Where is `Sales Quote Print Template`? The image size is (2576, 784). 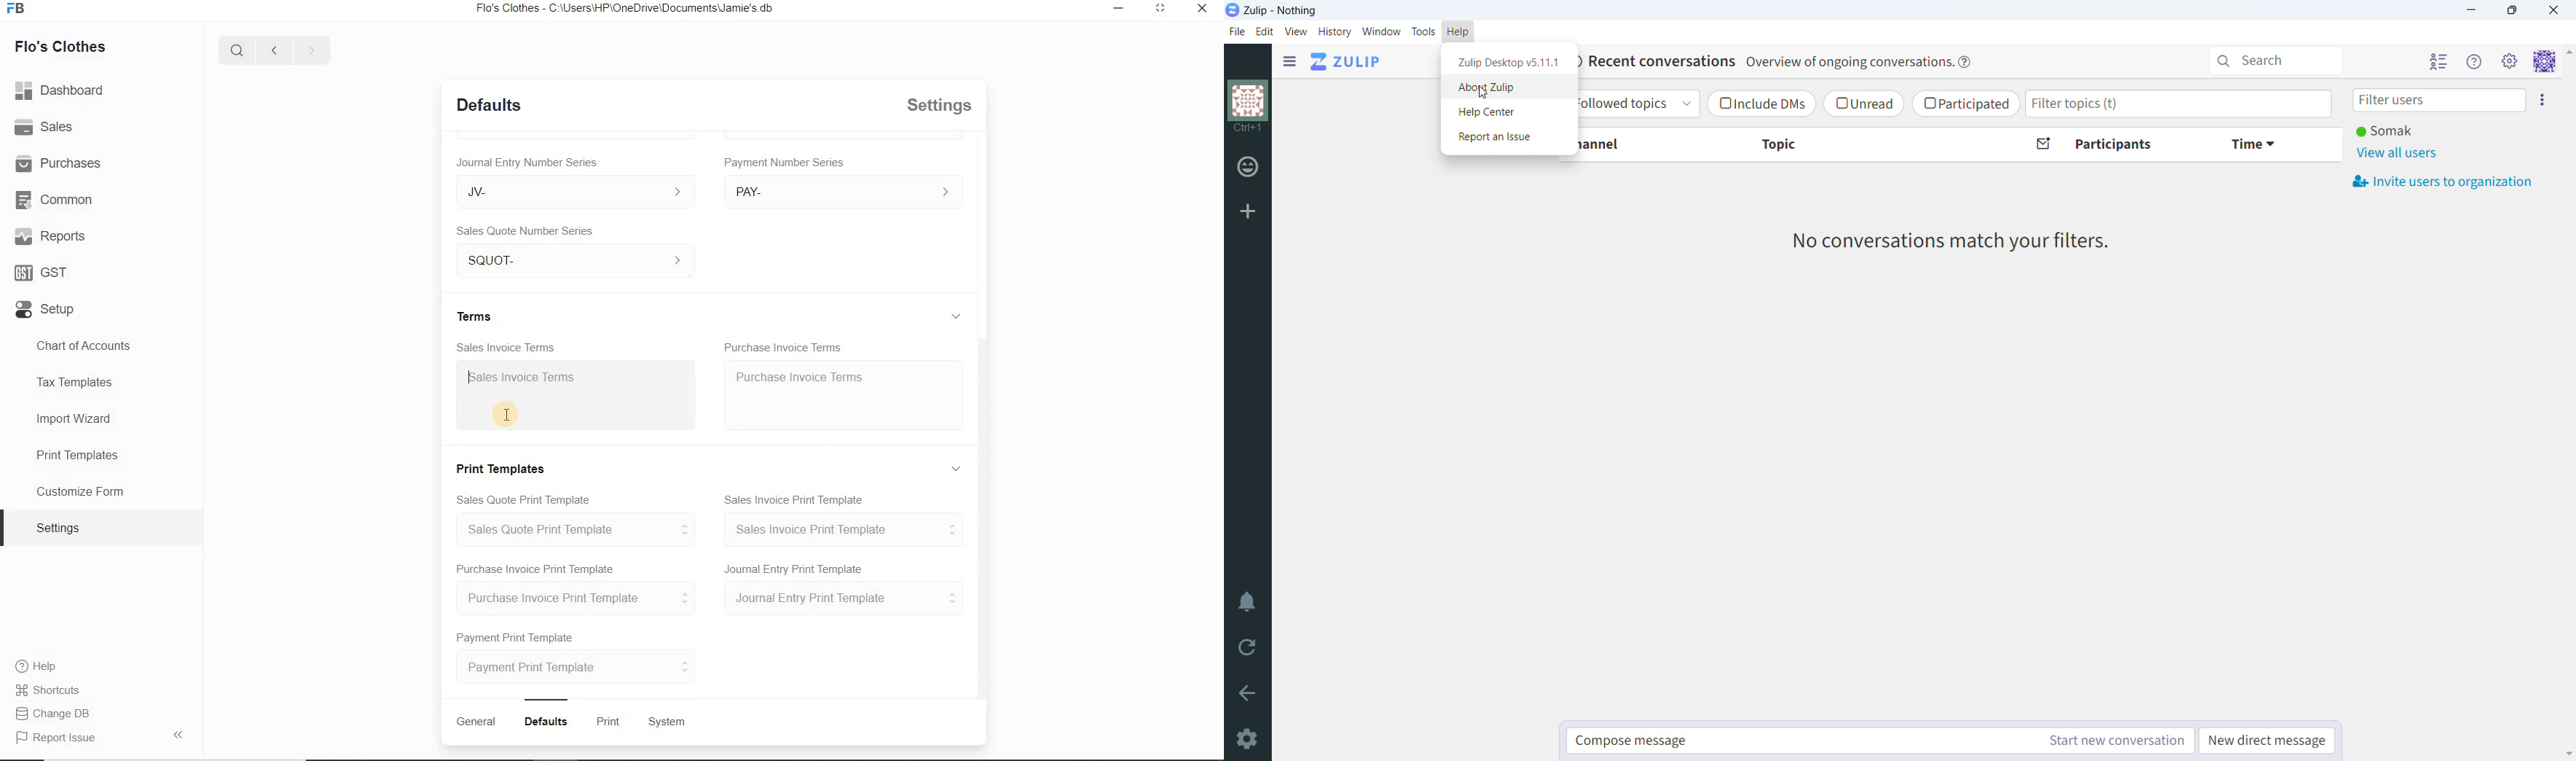 Sales Quote Print Template is located at coordinates (522, 500).